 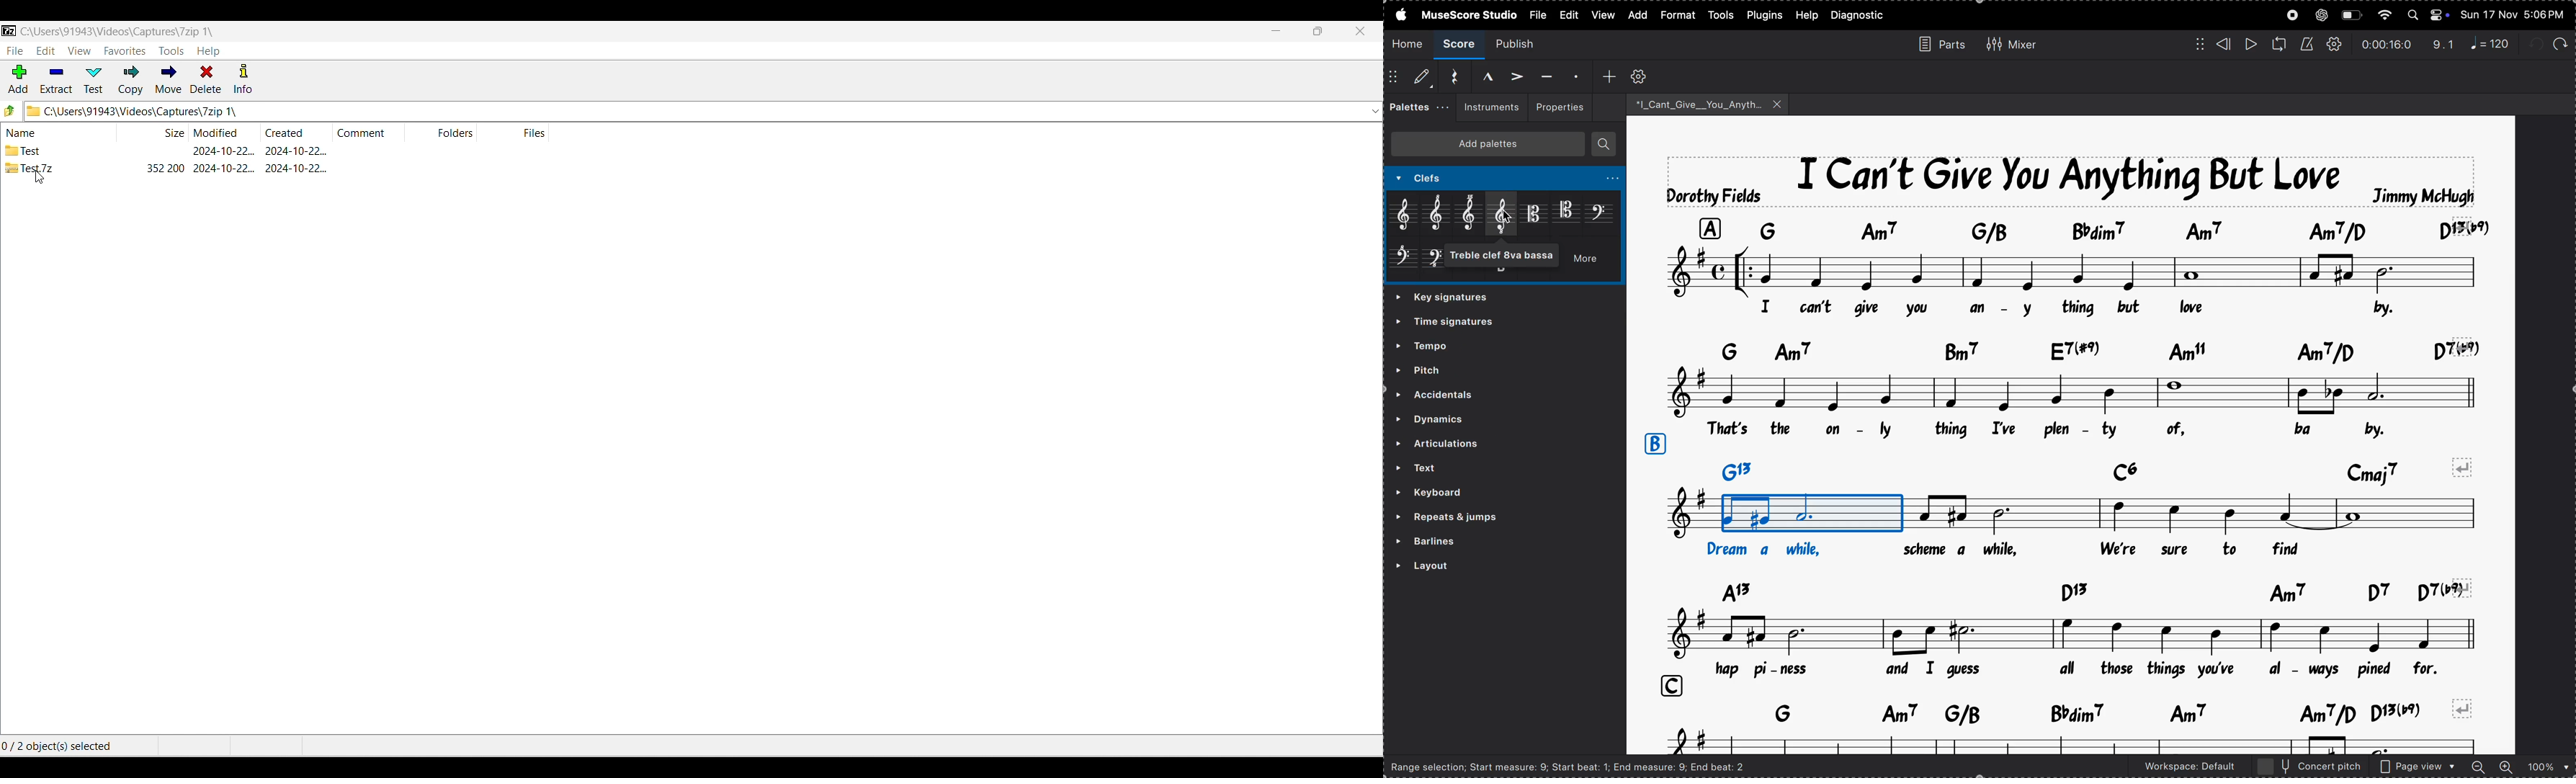 What do you see at coordinates (1635, 15) in the screenshot?
I see `add` at bounding box center [1635, 15].